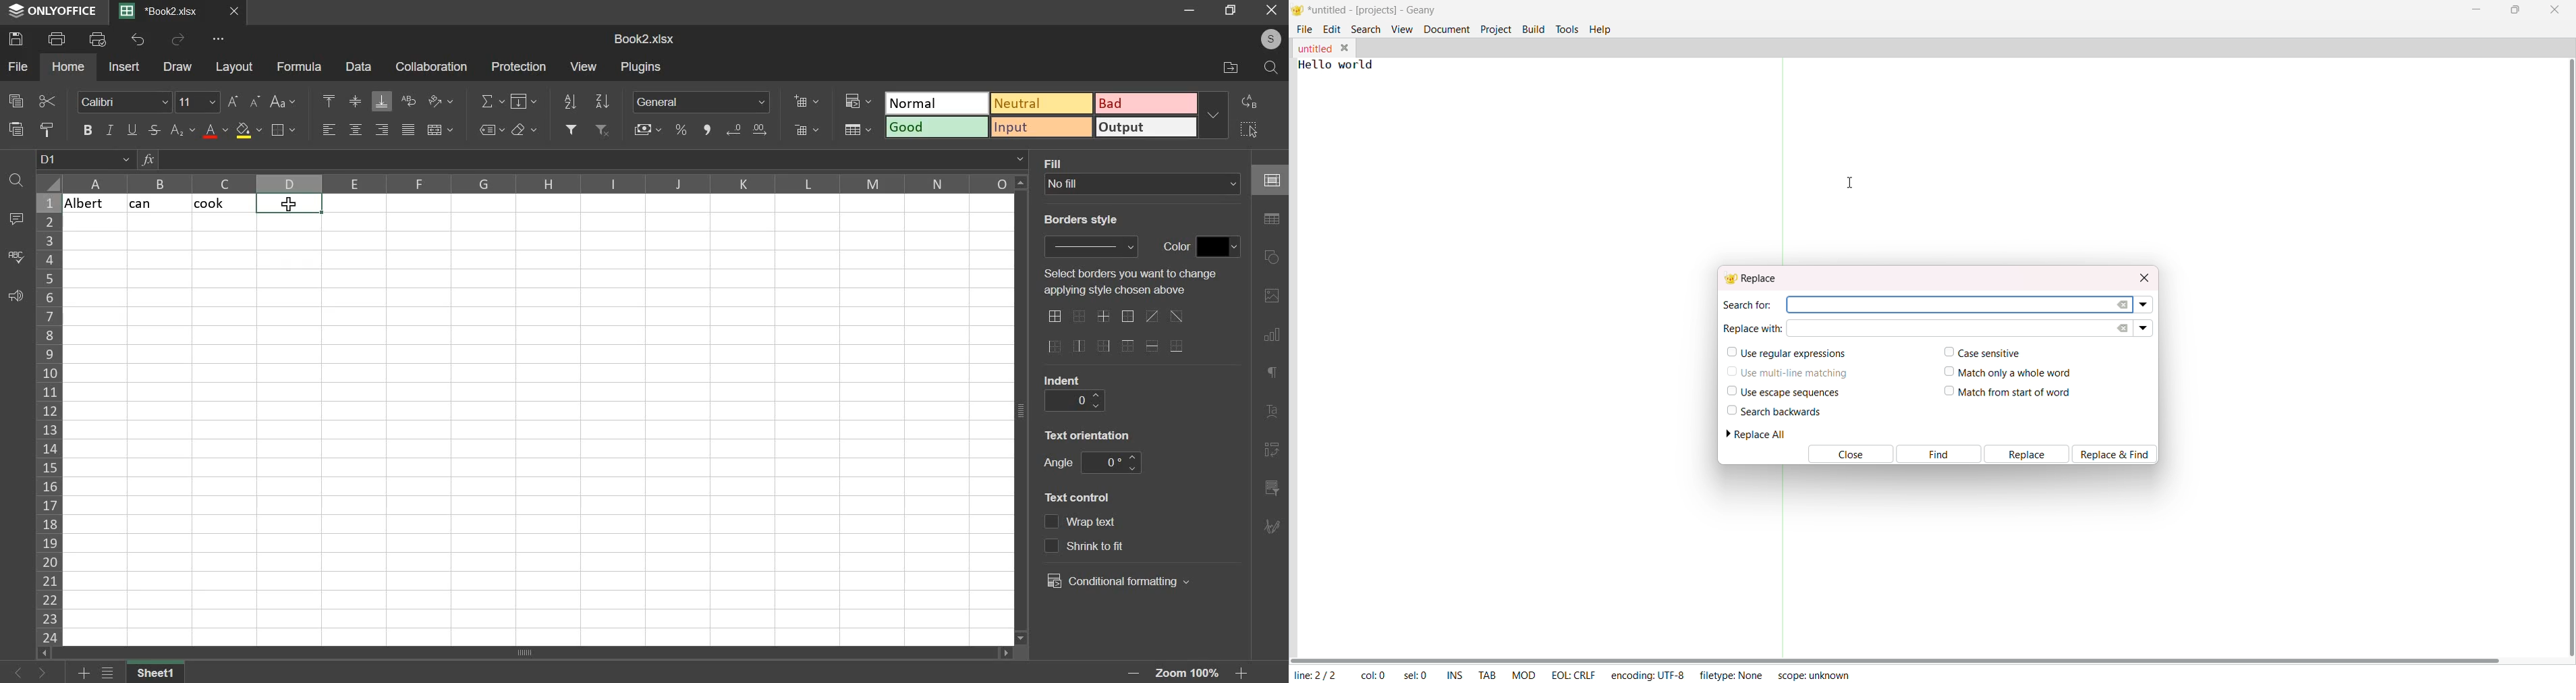 The image size is (2576, 700). What do you see at coordinates (99, 39) in the screenshot?
I see `print preview` at bounding box center [99, 39].